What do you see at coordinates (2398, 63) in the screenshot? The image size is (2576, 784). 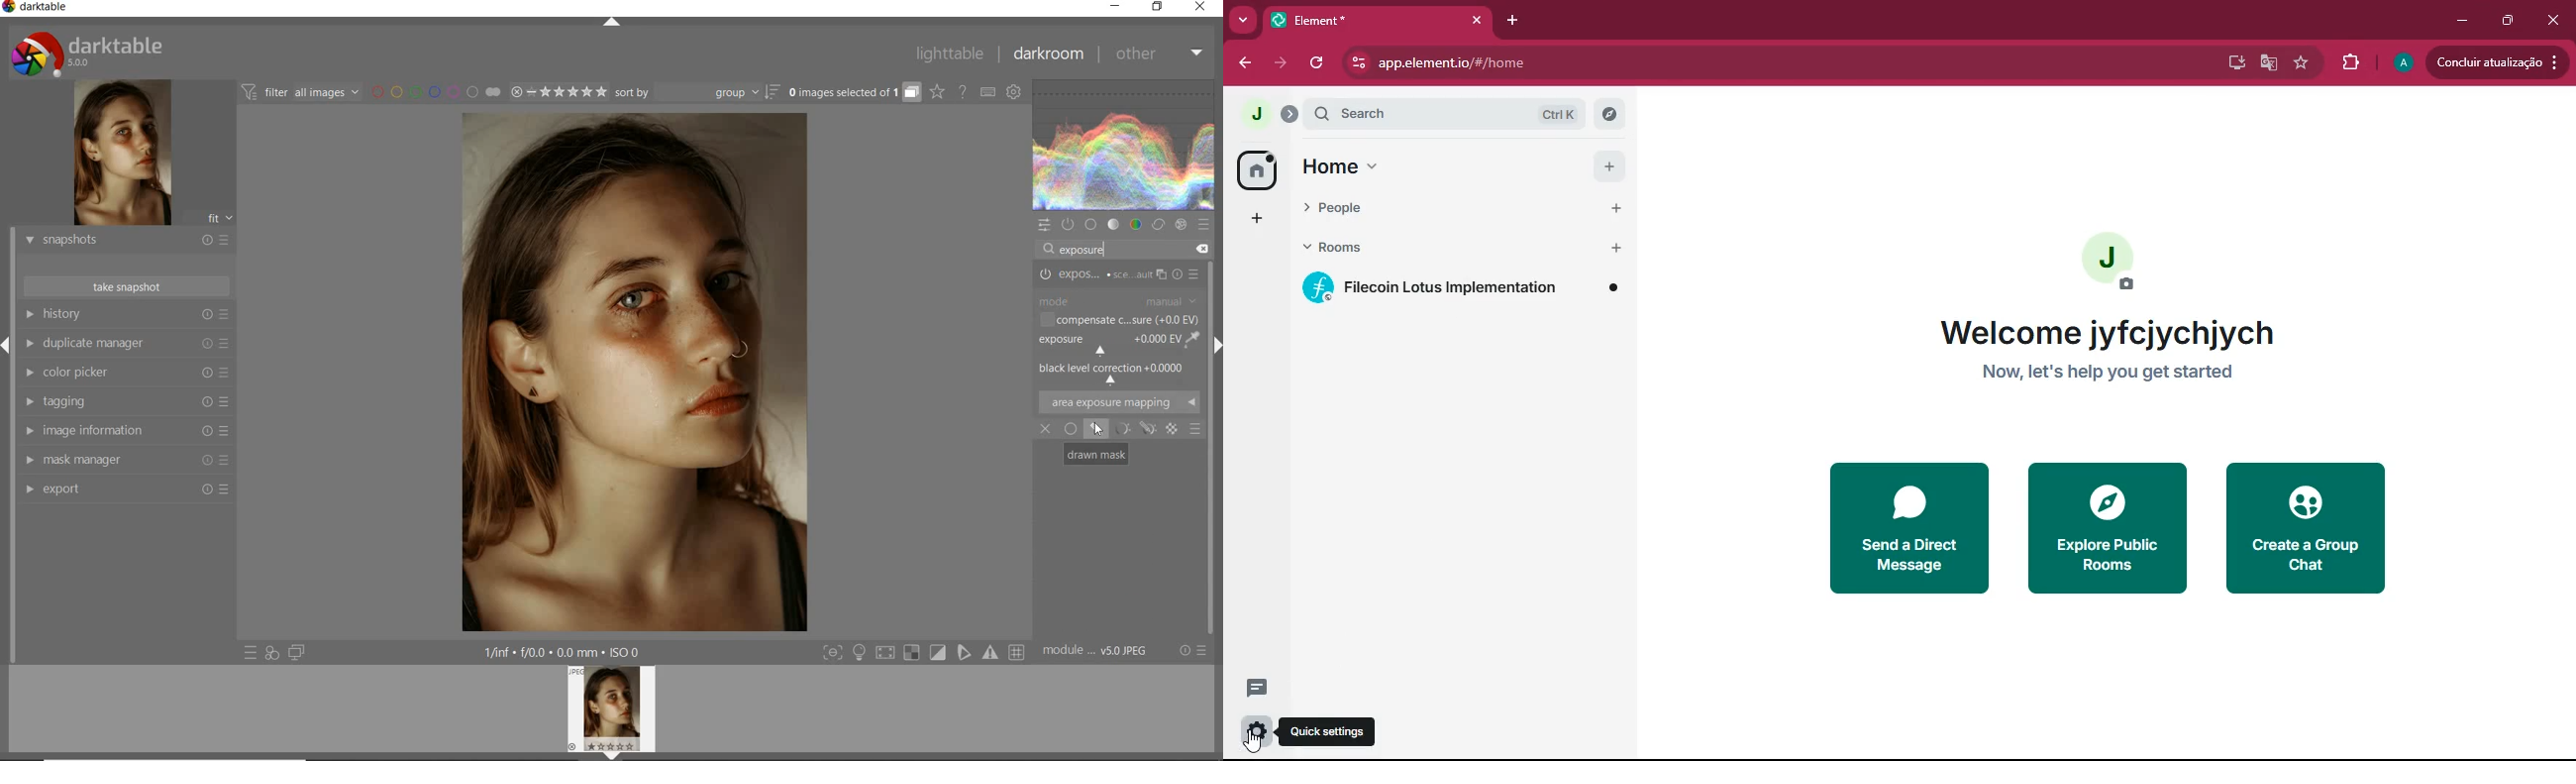 I see `profile ` at bounding box center [2398, 63].